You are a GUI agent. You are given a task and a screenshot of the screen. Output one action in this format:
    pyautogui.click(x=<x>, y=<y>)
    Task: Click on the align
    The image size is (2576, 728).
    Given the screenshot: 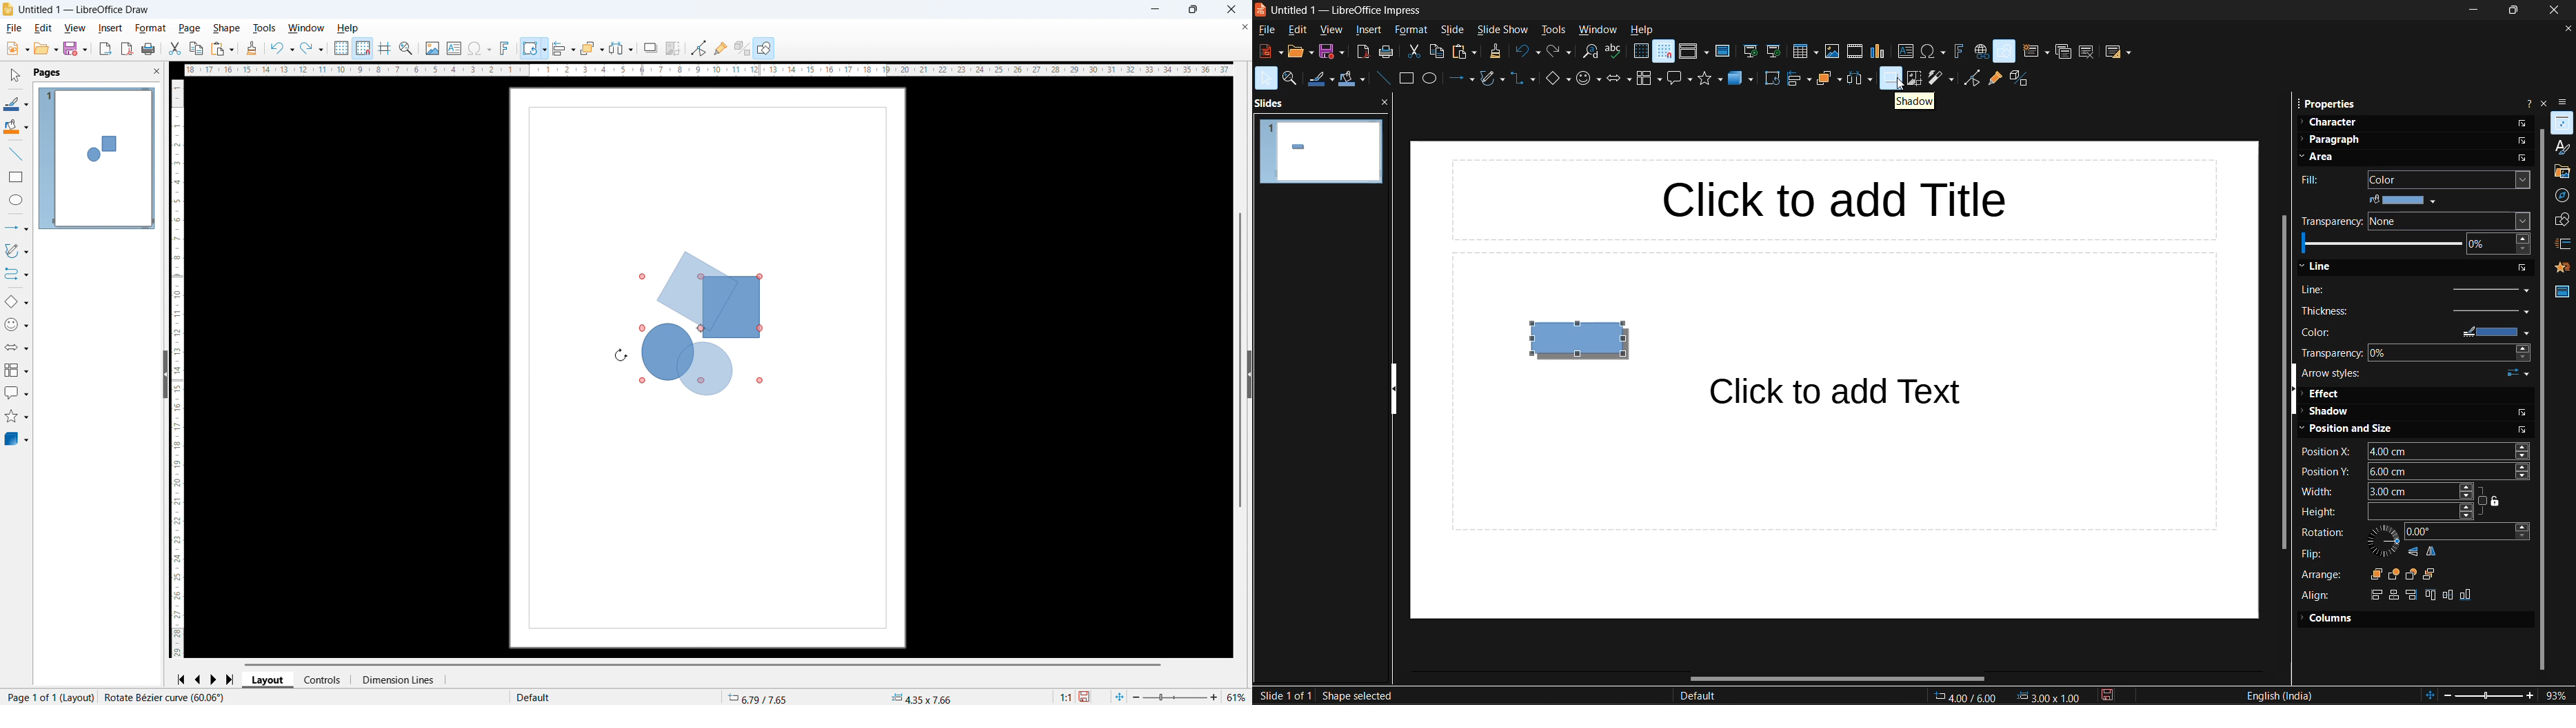 What is the action you would take?
    pyautogui.click(x=2318, y=595)
    